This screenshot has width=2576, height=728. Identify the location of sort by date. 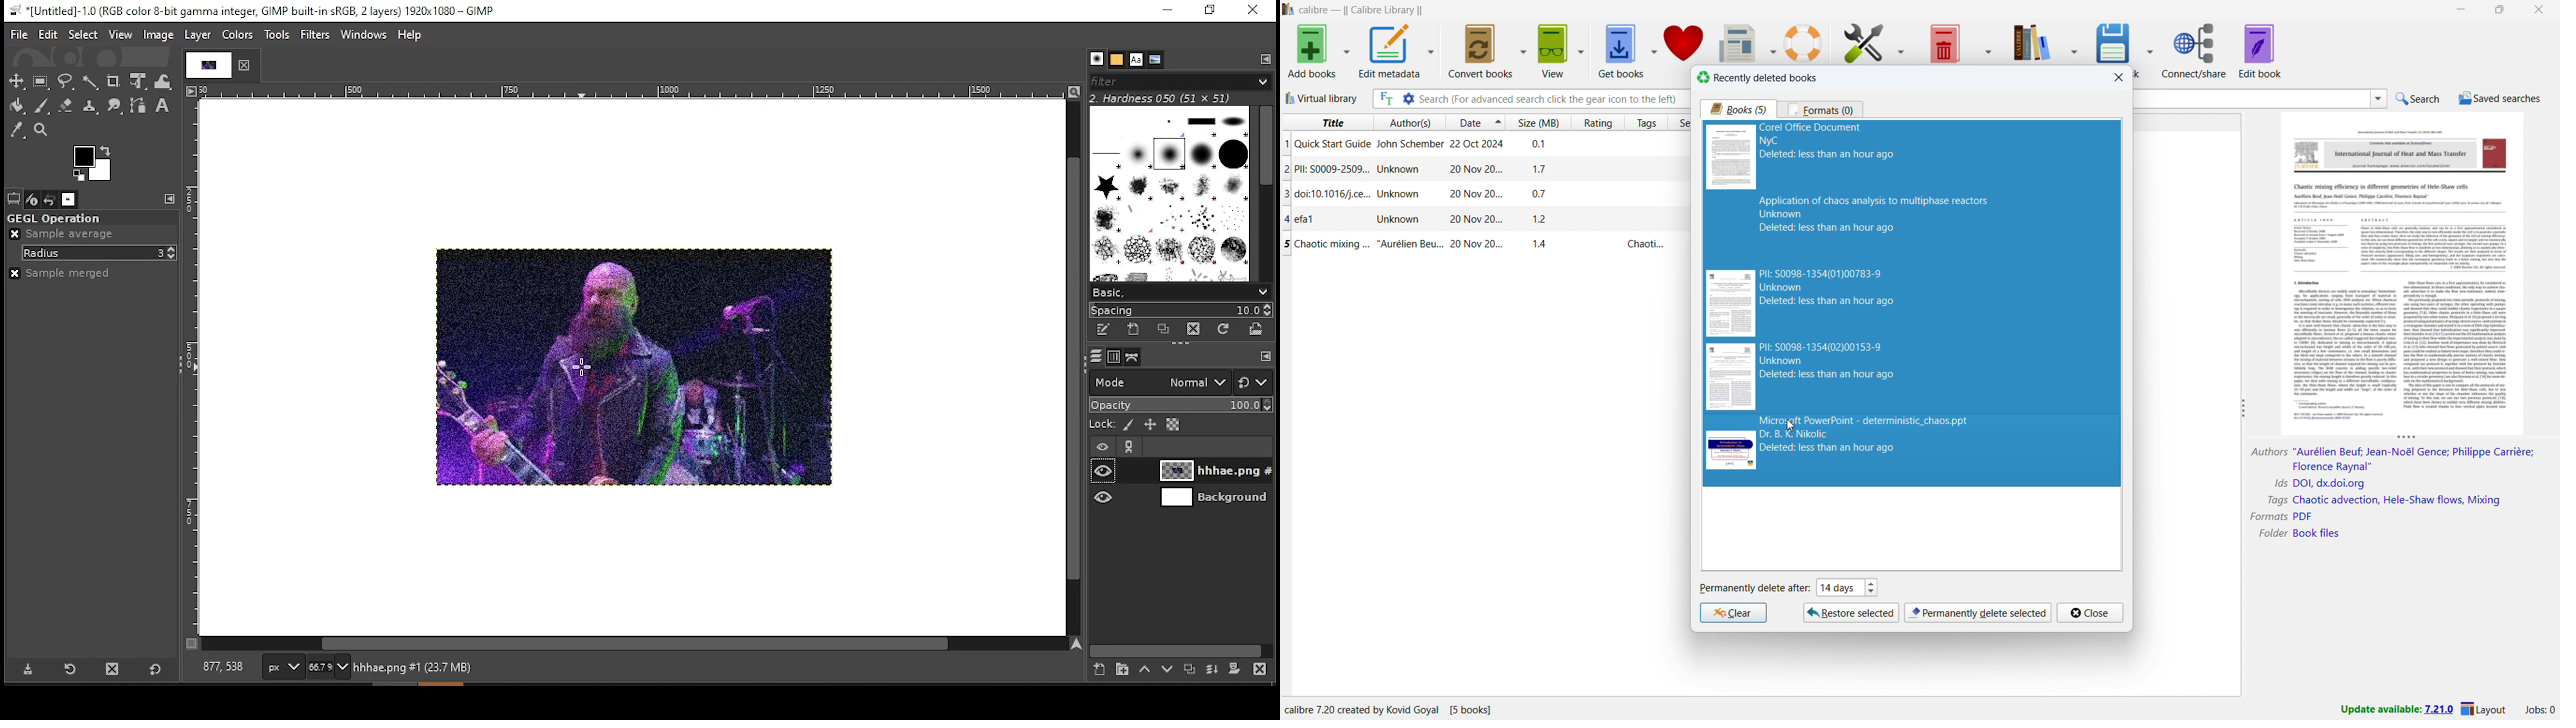
(1468, 122).